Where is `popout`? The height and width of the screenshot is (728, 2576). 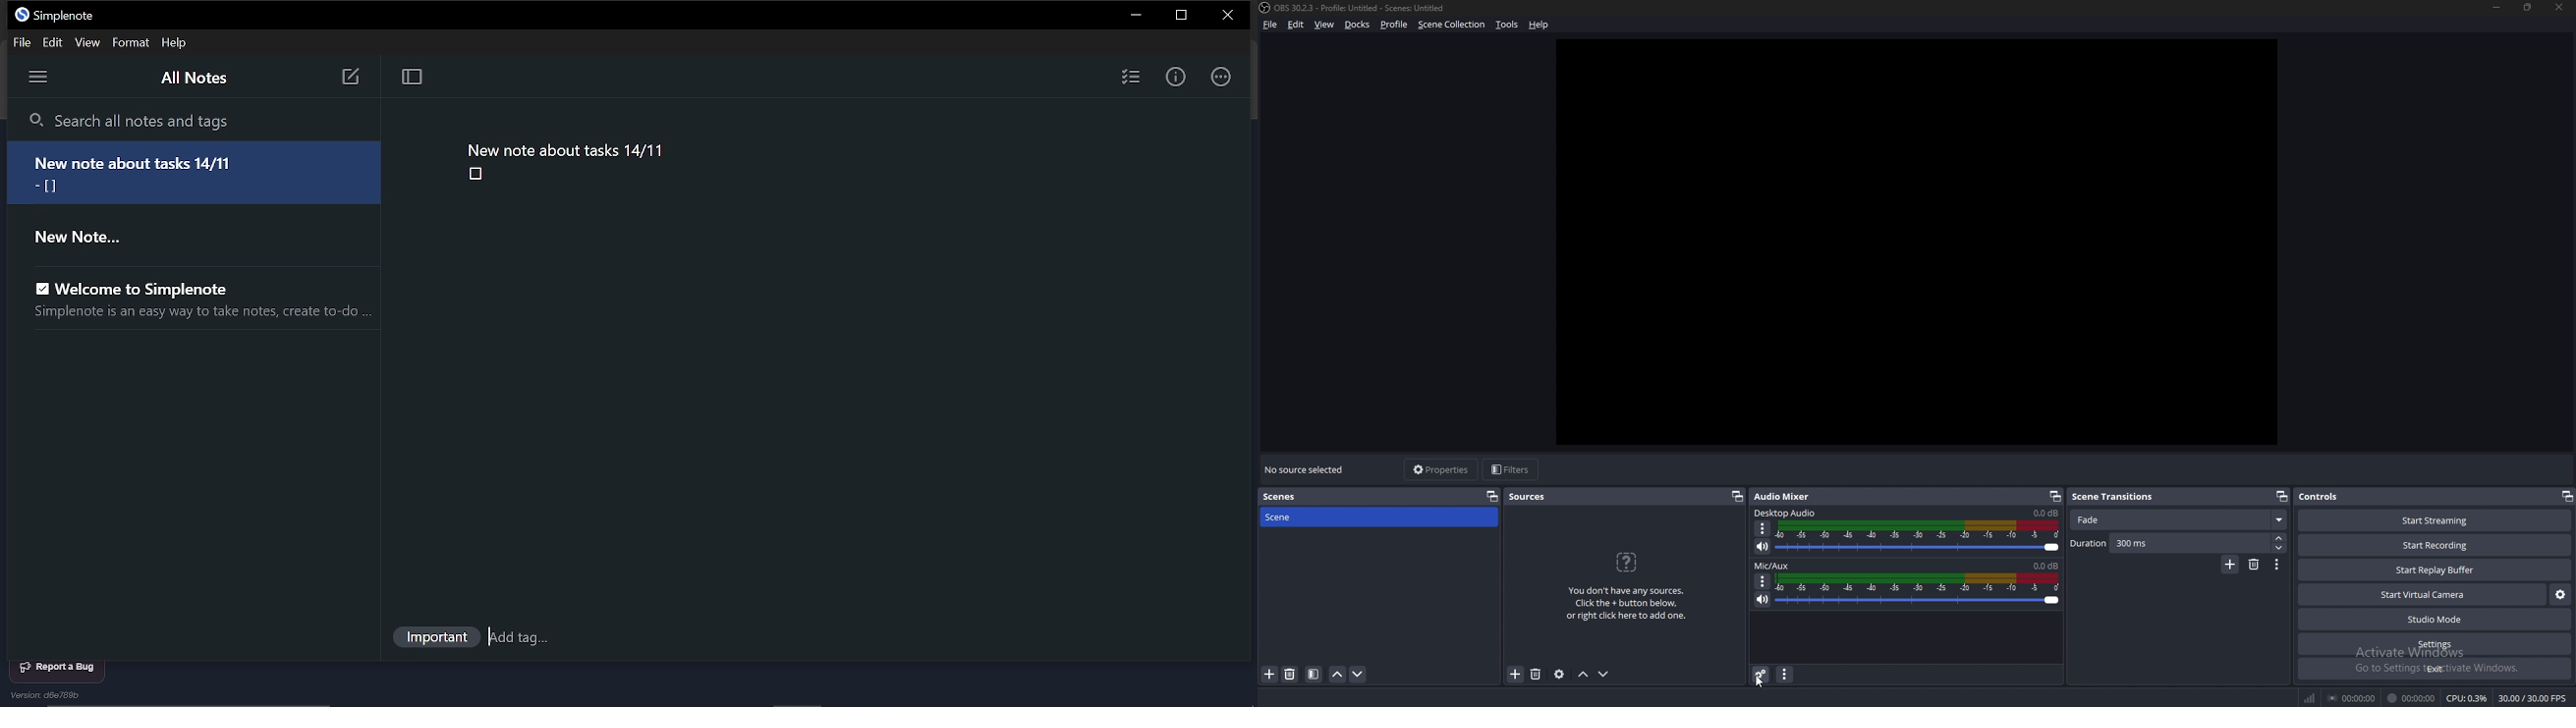 popout is located at coordinates (1736, 497).